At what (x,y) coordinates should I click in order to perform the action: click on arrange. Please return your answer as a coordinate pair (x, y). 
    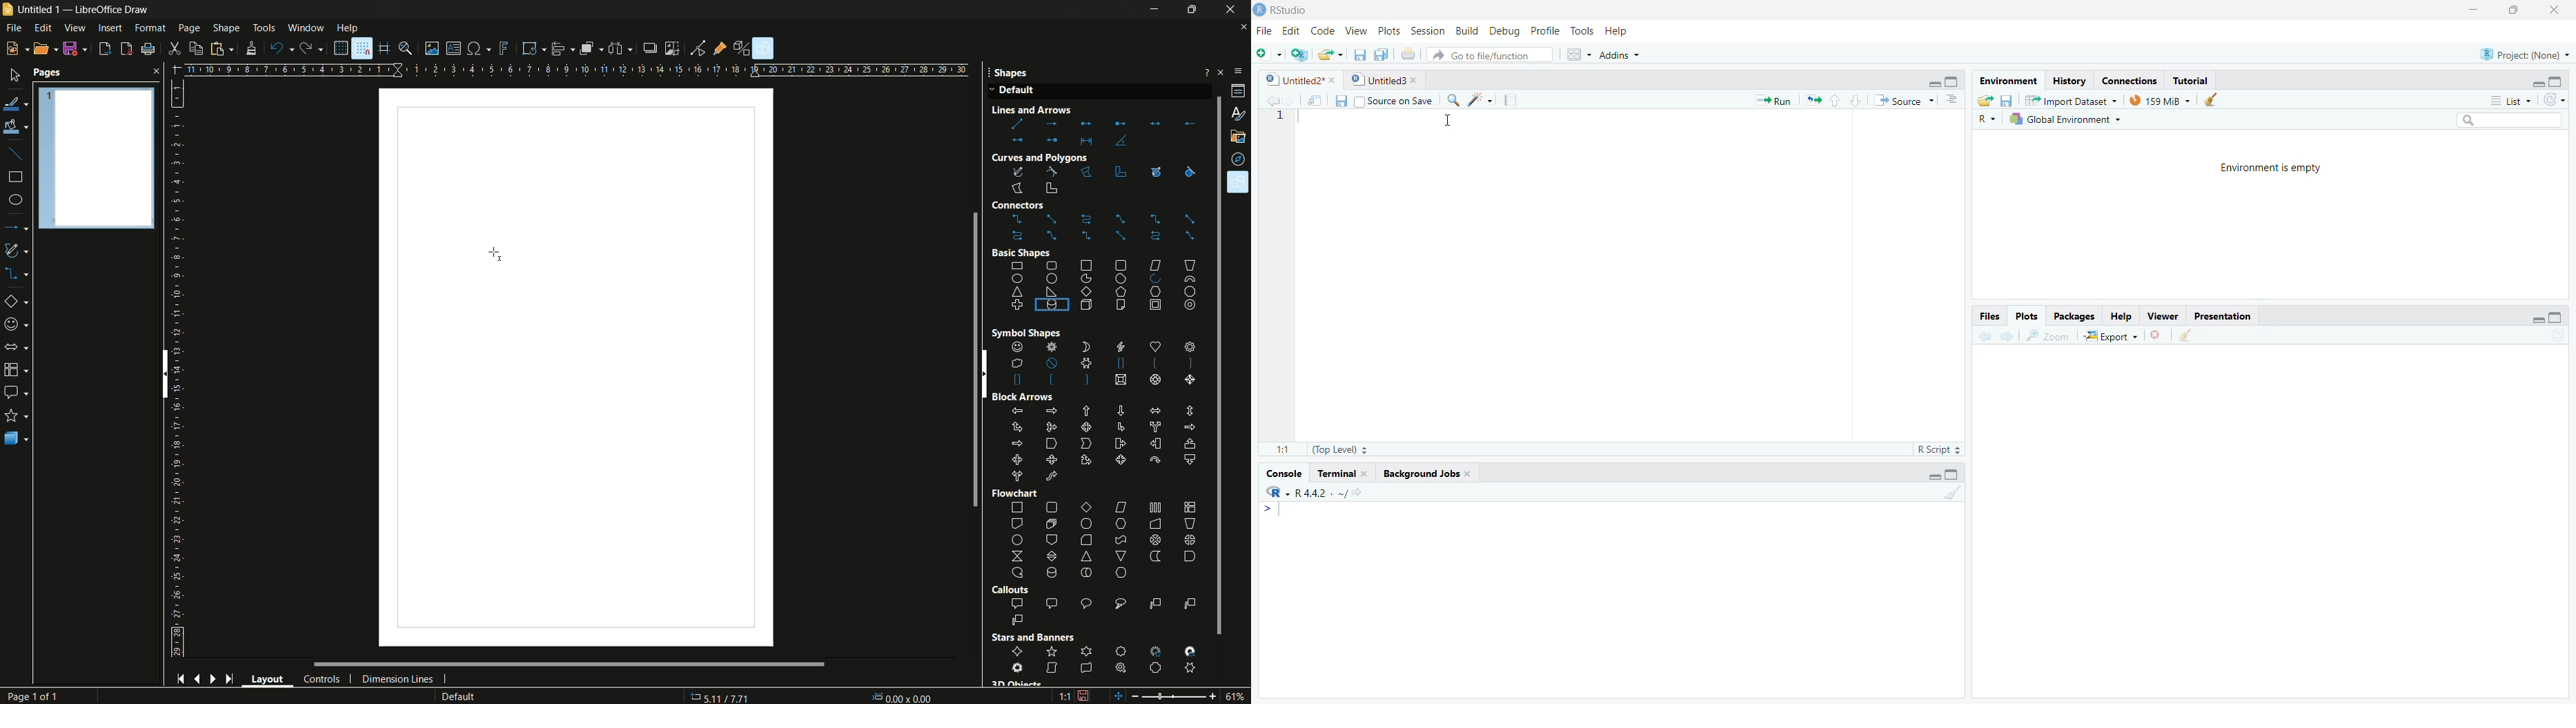
    Looking at the image, I should click on (591, 50).